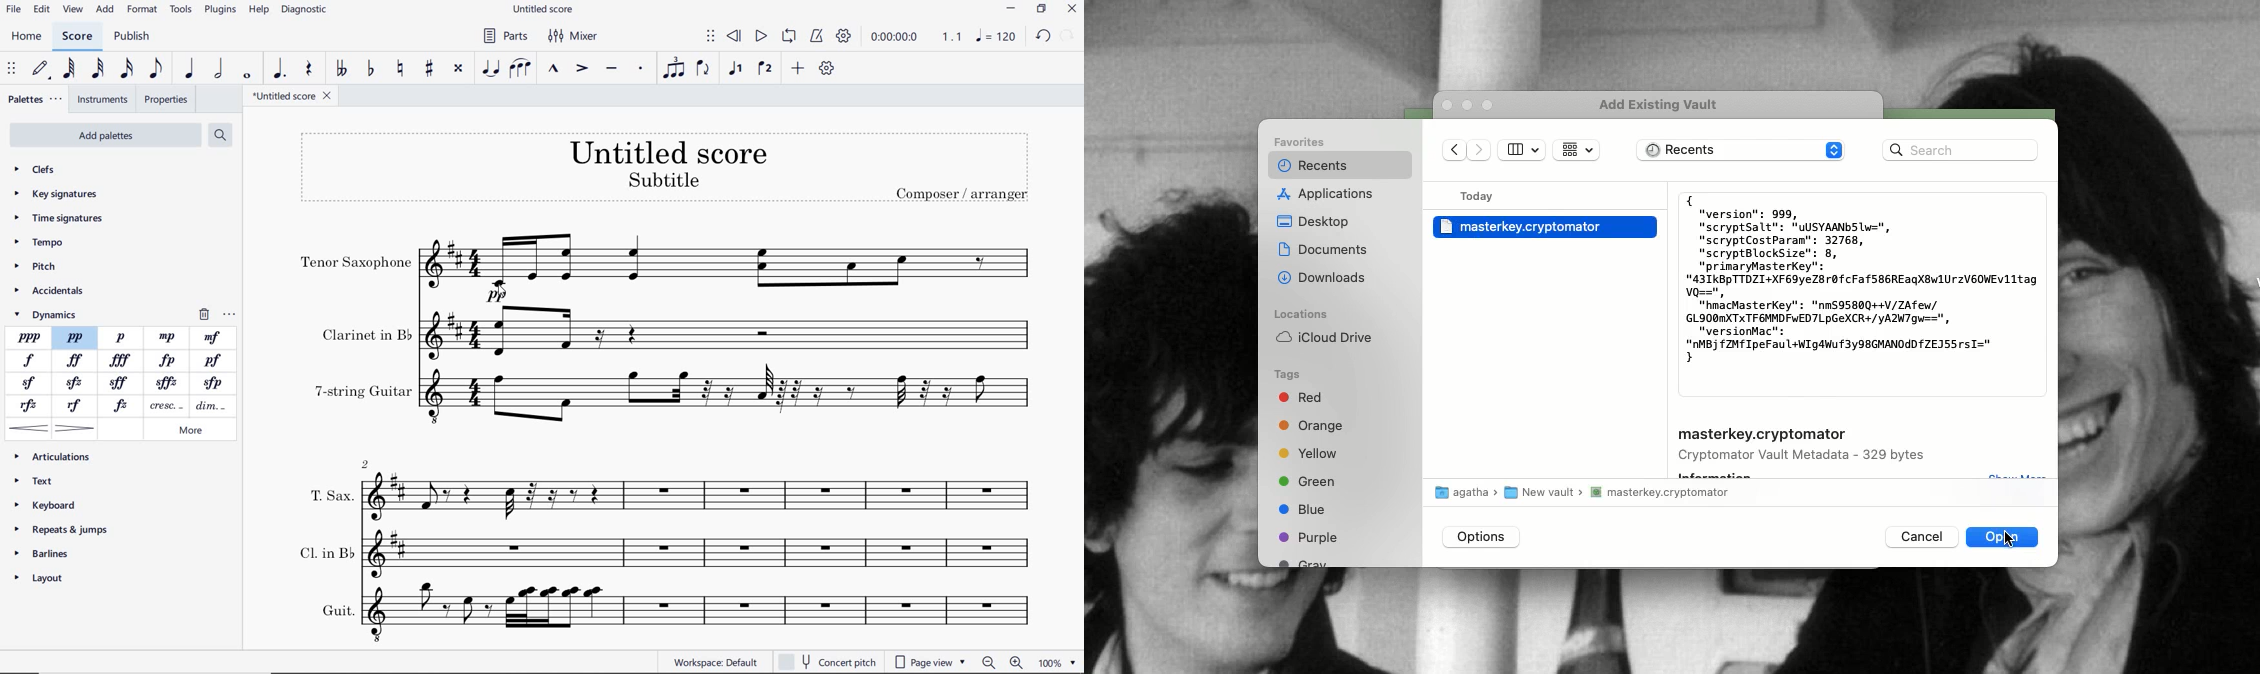 This screenshot has height=700, width=2268. Describe the element at coordinates (1044, 36) in the screenshot. I see `undo` at that location.